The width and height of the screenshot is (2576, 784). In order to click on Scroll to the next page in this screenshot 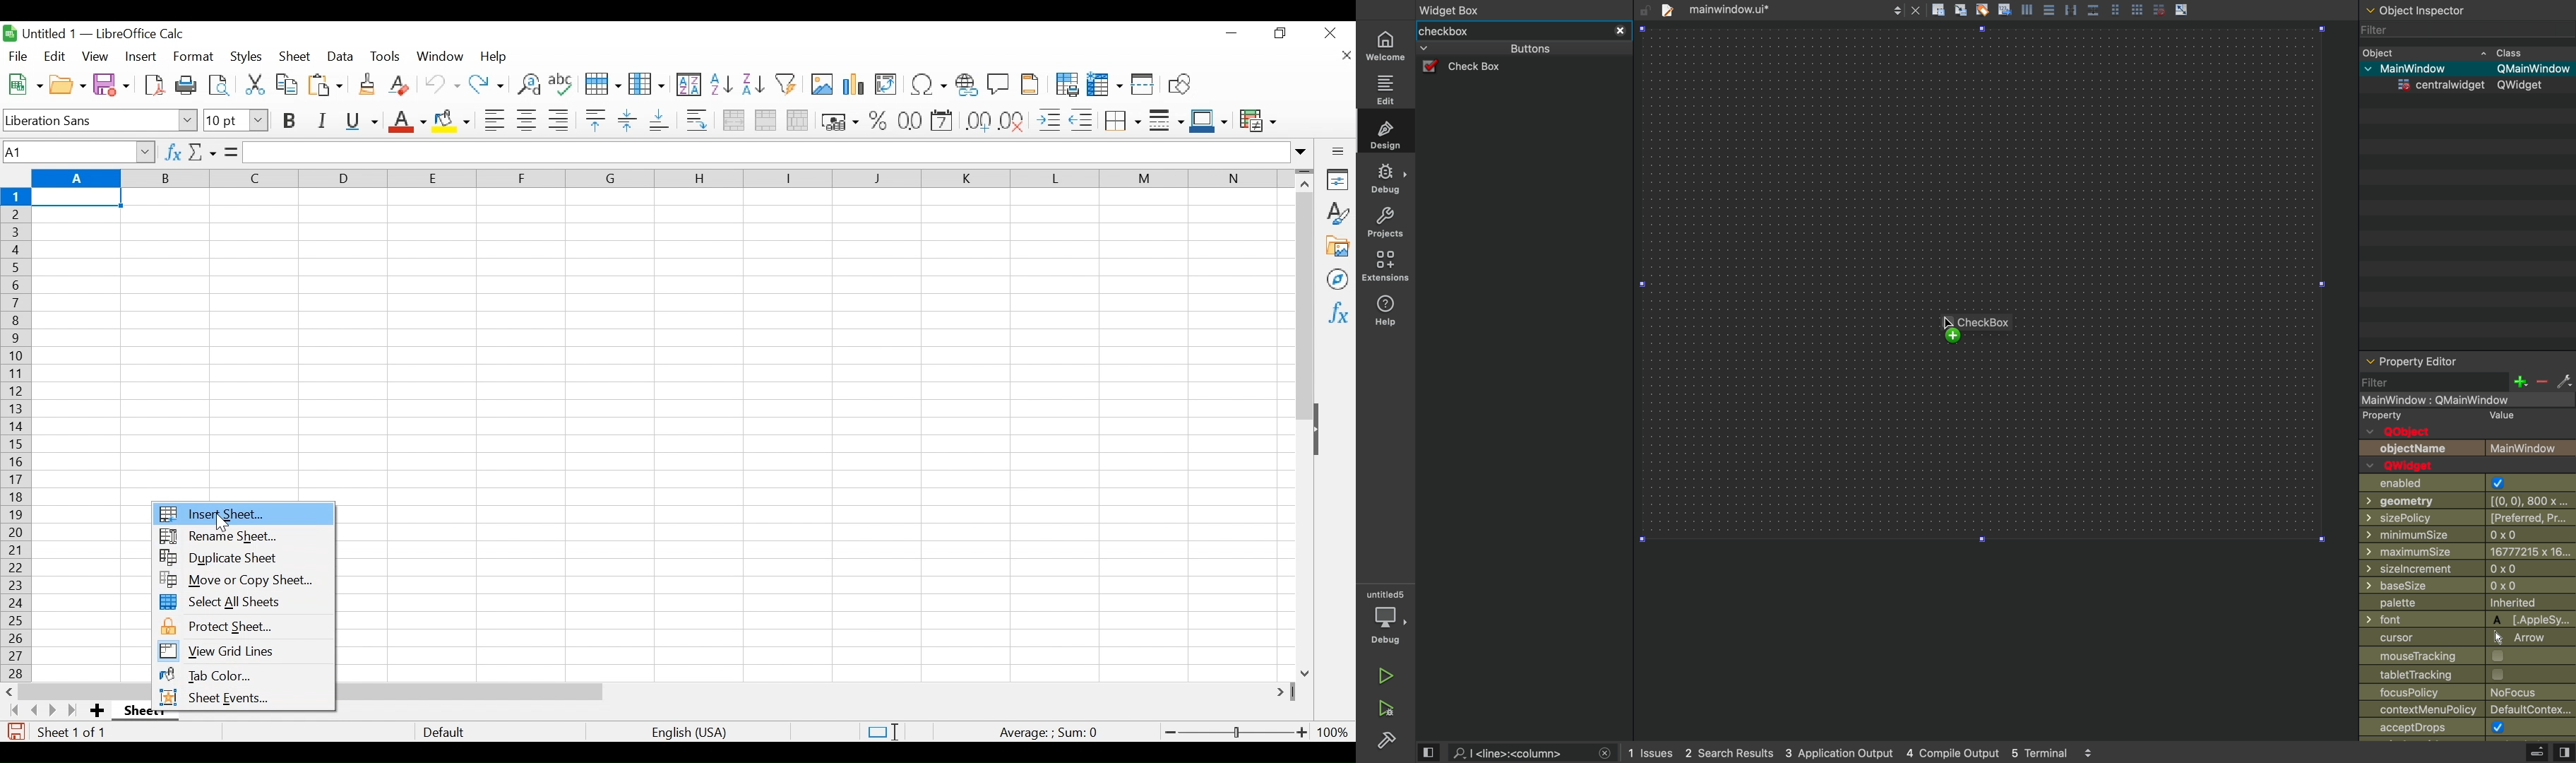, I will do `click(56, 710)`.